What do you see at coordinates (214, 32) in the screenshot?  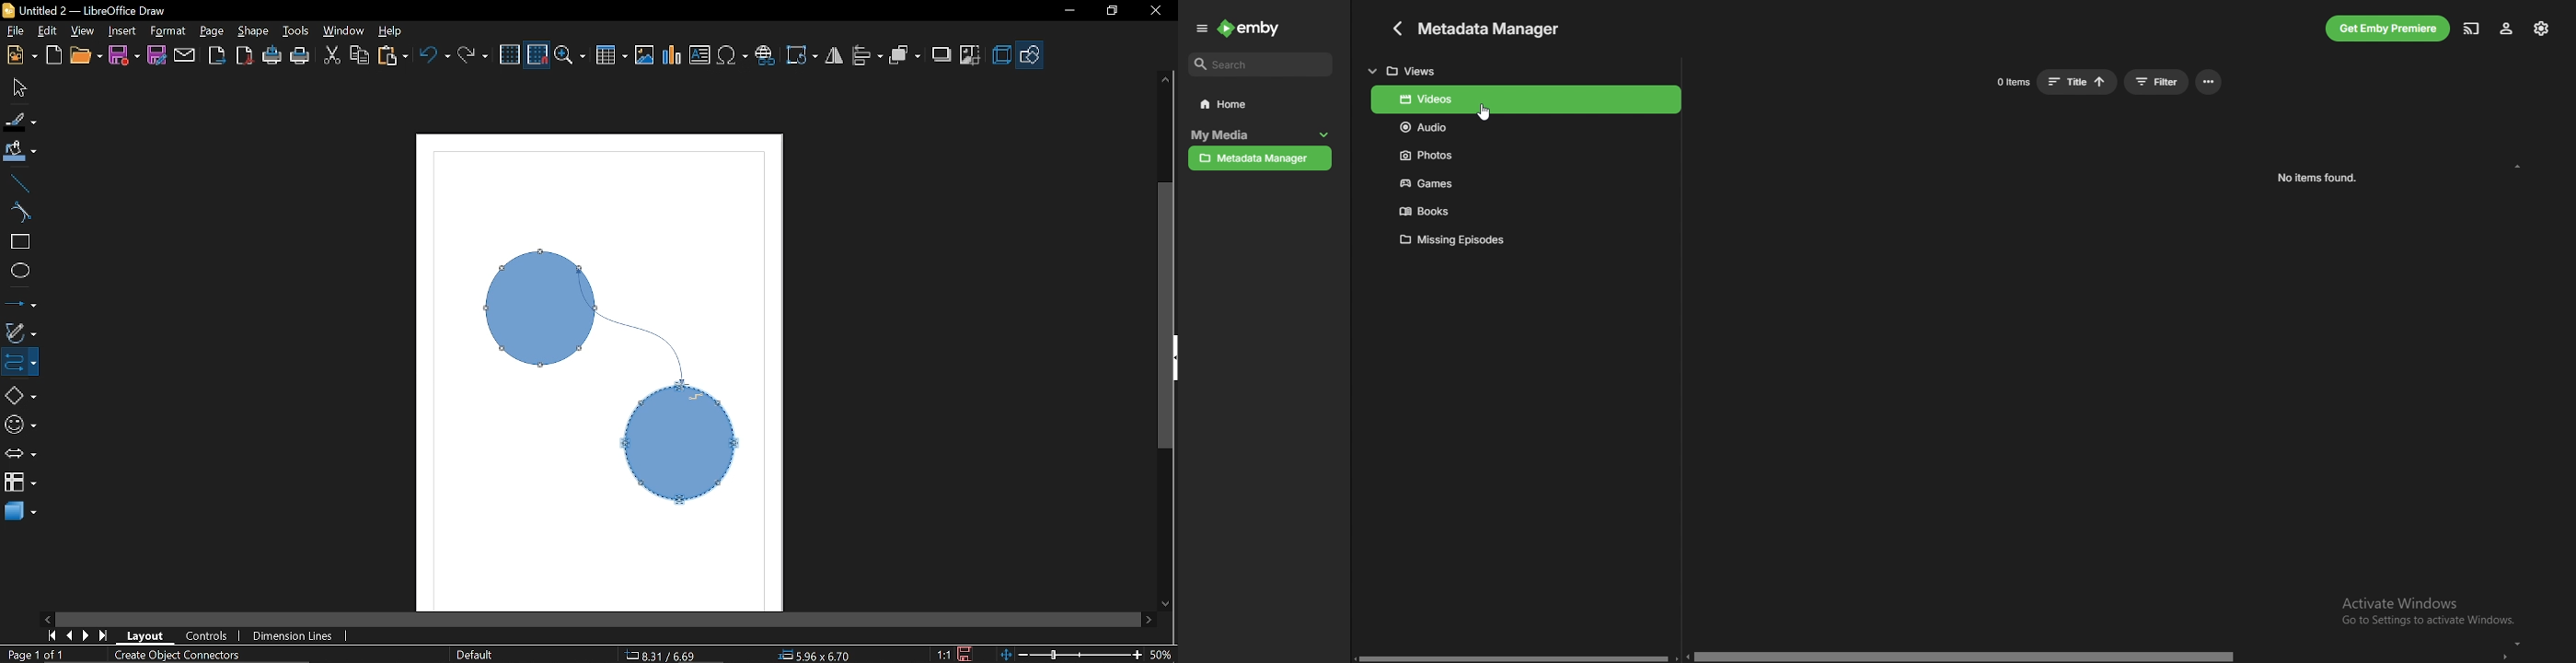 I see `Page` at bounding box center [214, 32].